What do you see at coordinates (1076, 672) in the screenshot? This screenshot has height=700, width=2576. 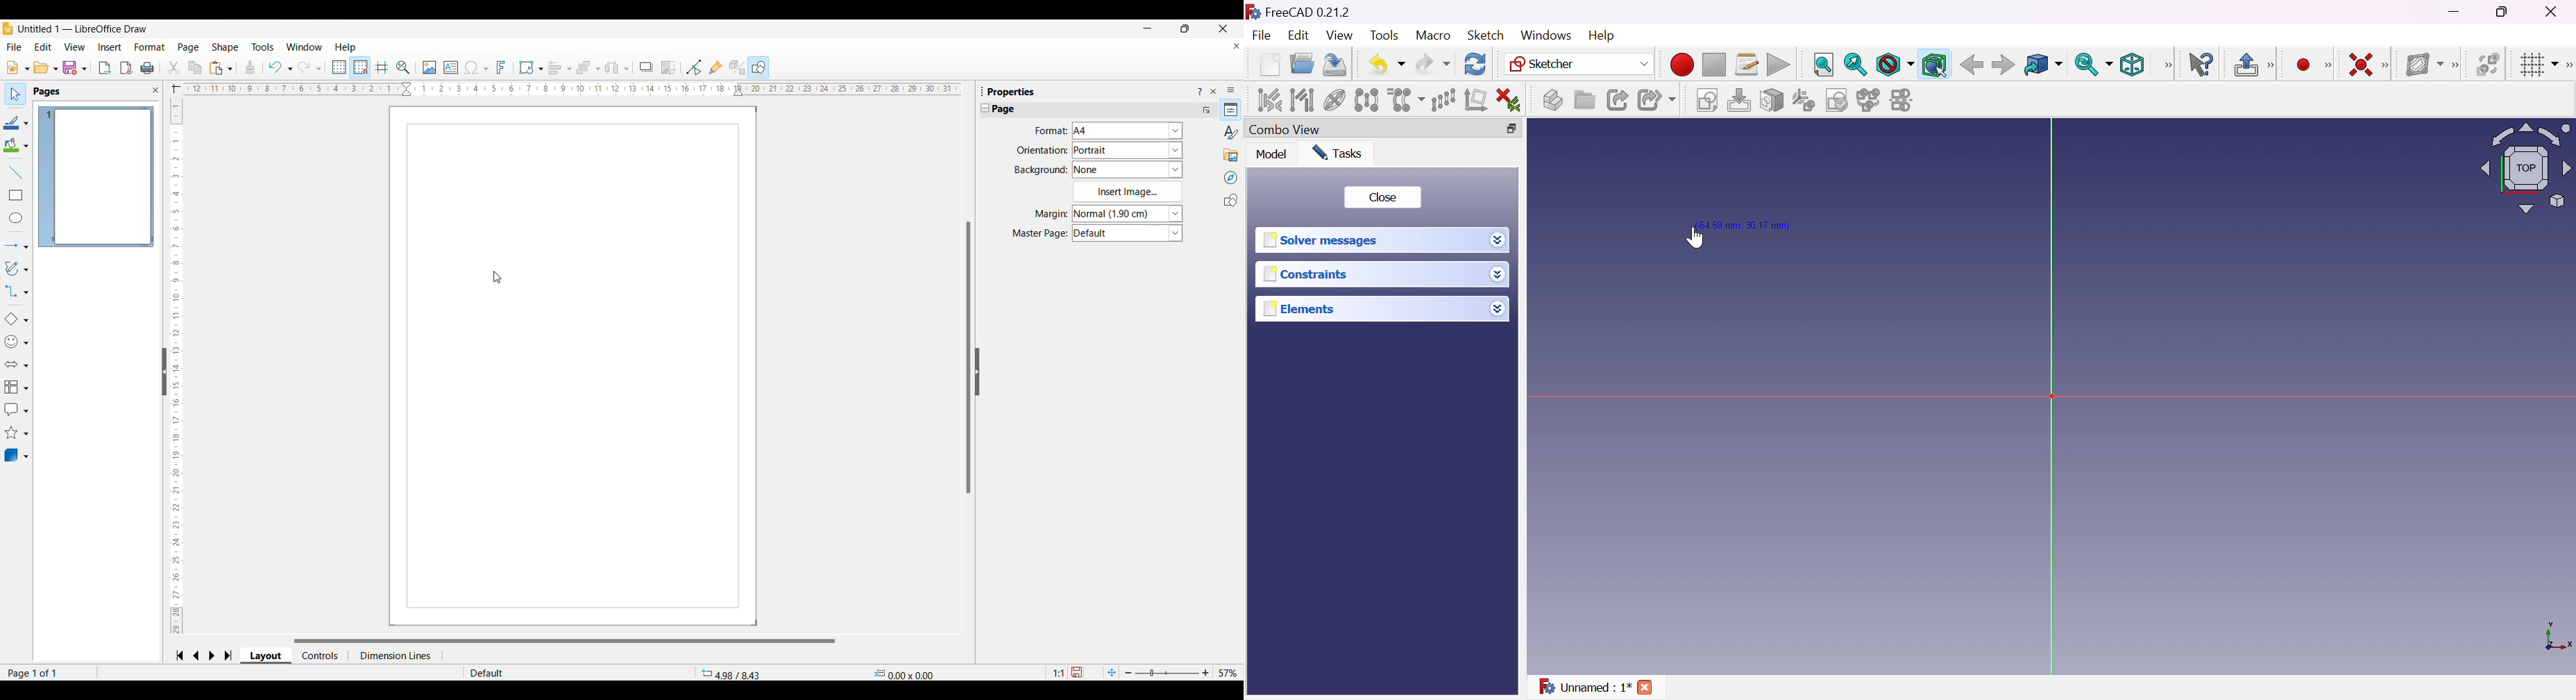 I see `Click to save document` at bounding box center [1076, 672].